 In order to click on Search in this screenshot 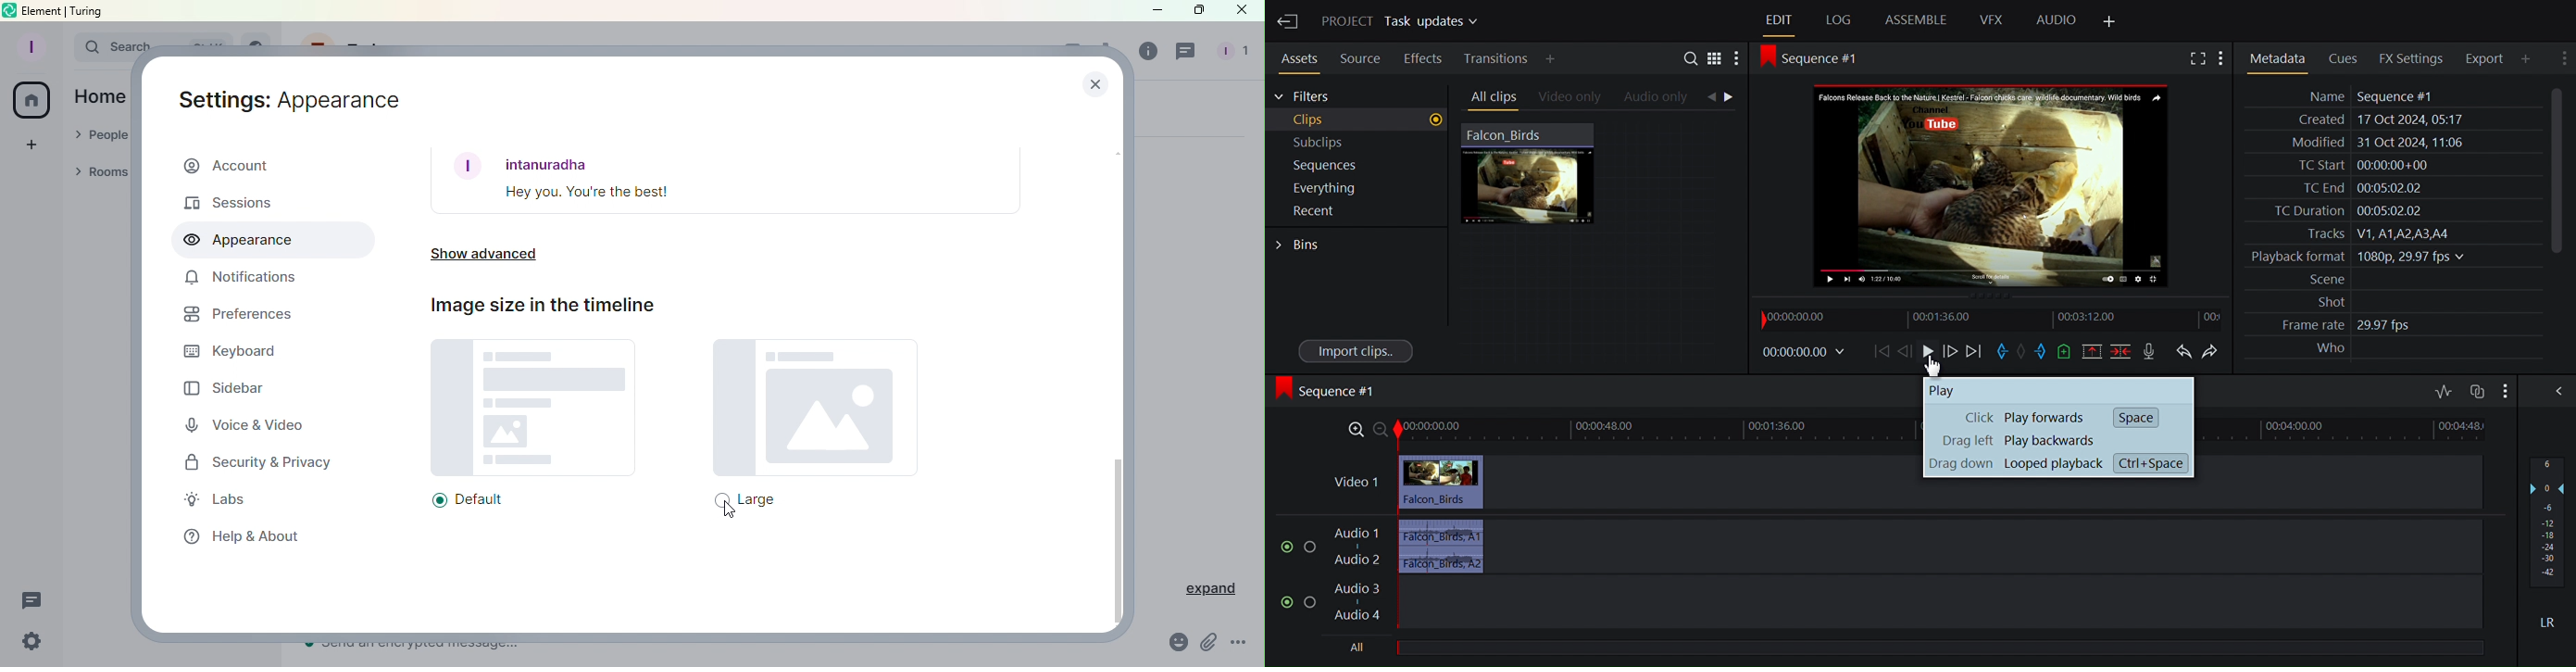, I will do `click(100, 45)`.